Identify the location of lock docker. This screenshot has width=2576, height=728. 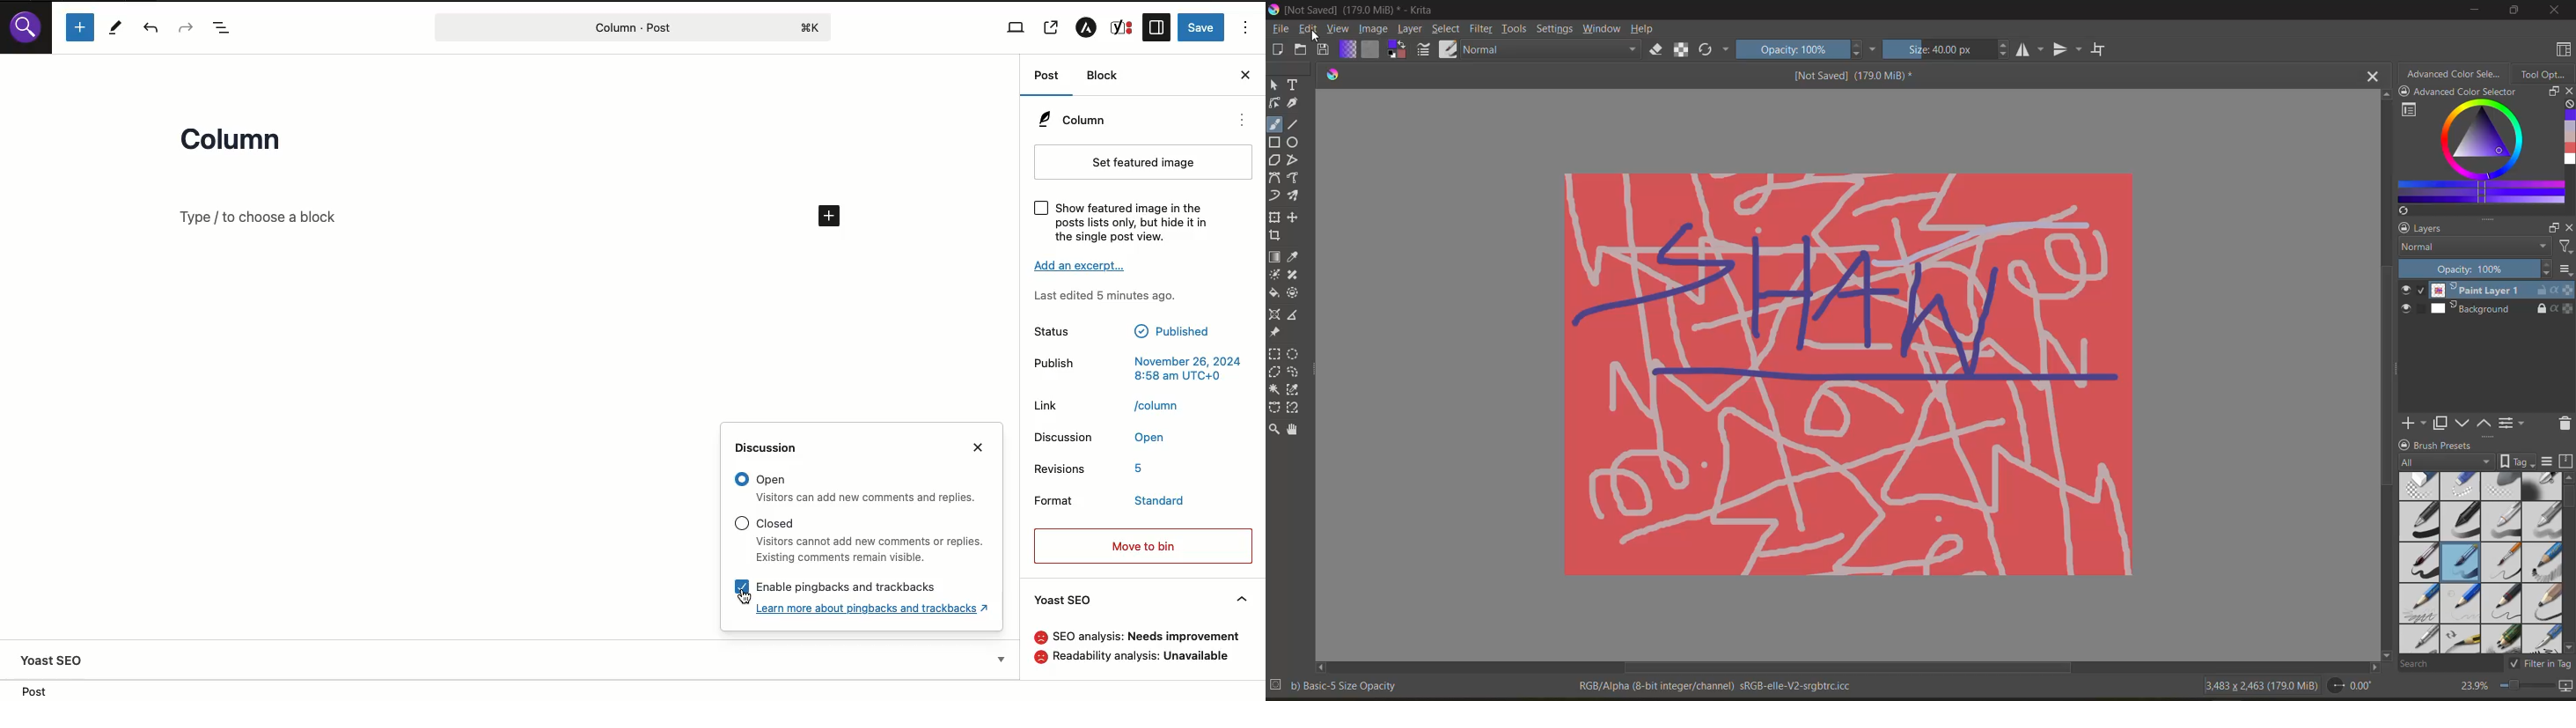
(2404, 230).